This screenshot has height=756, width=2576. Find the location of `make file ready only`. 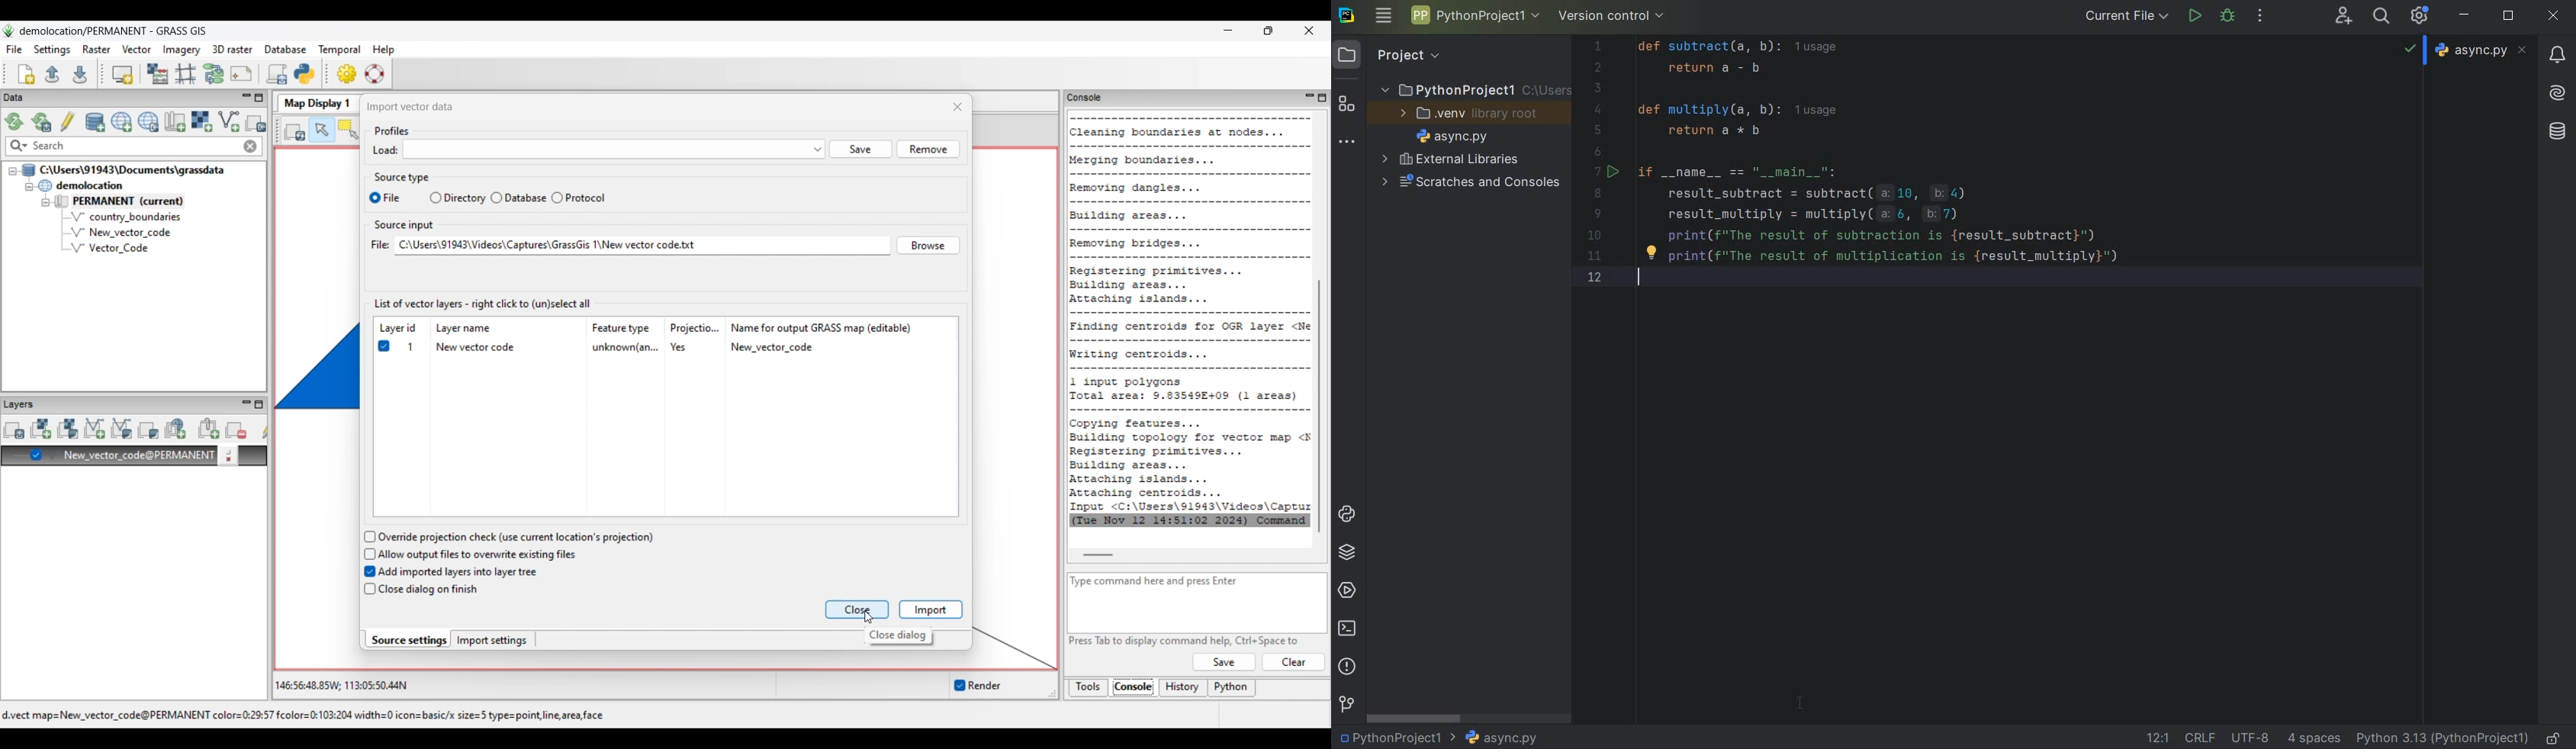

make file ready only is located at coordinates (2555, 738).